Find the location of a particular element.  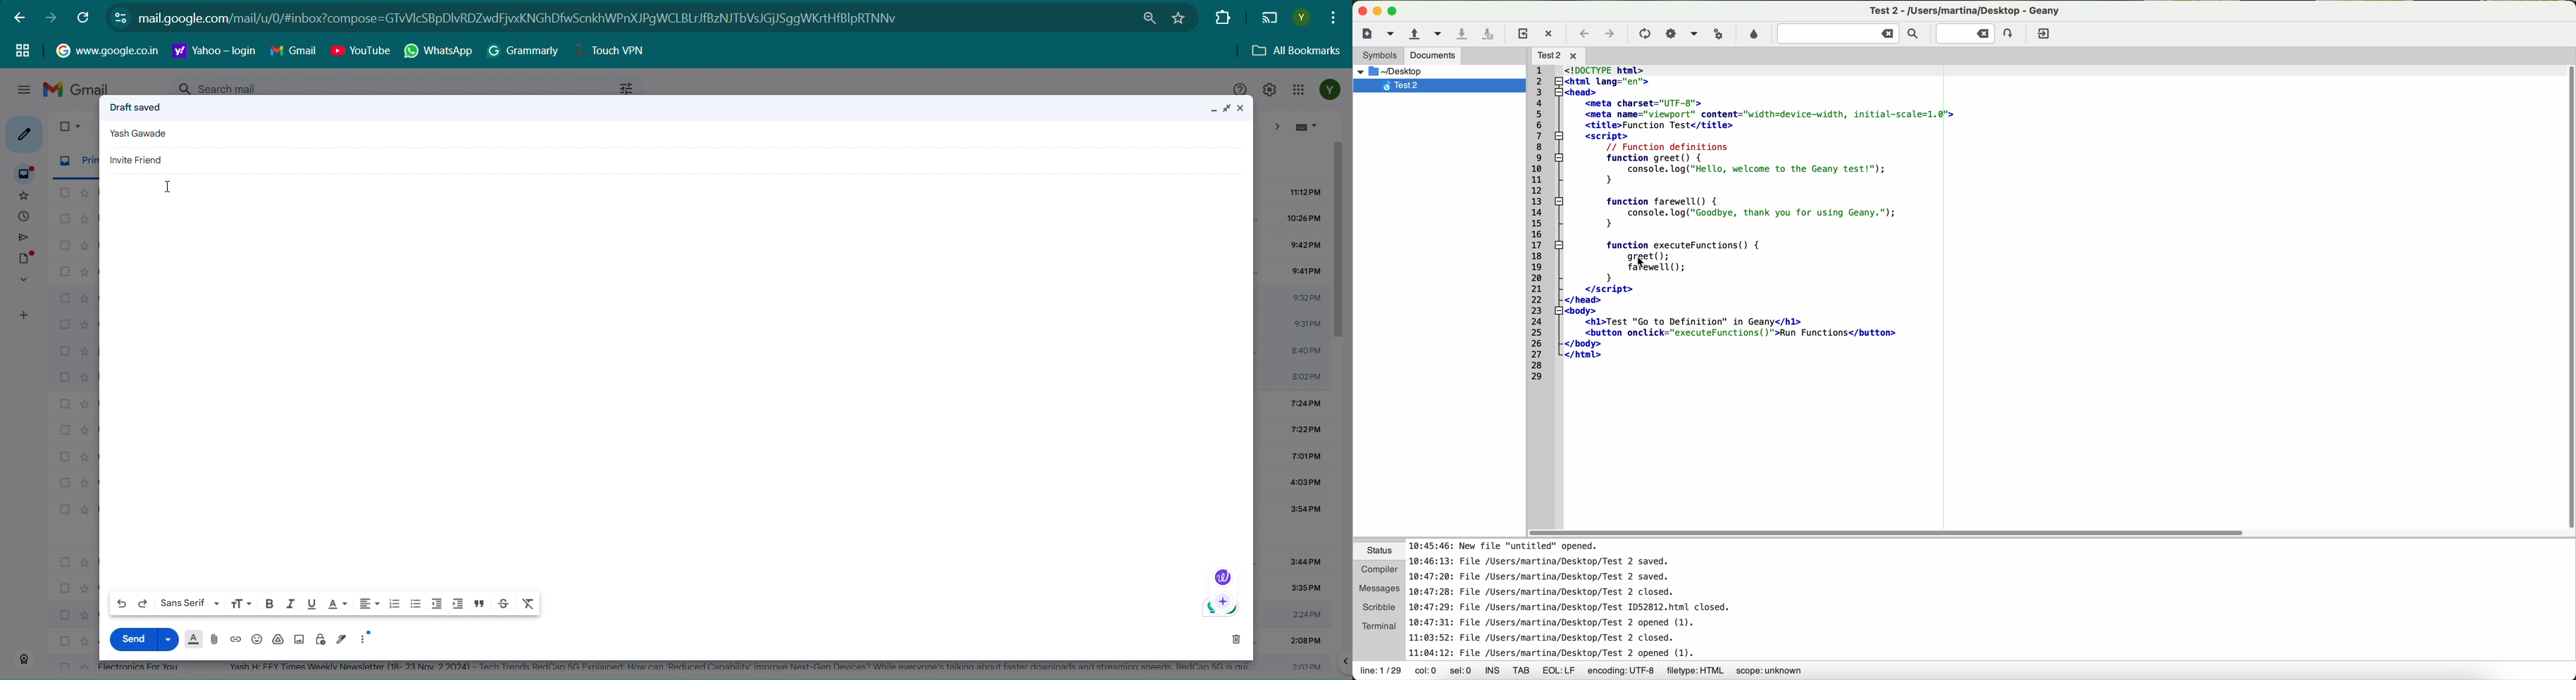

Font  is located at coordinates (190, 603).